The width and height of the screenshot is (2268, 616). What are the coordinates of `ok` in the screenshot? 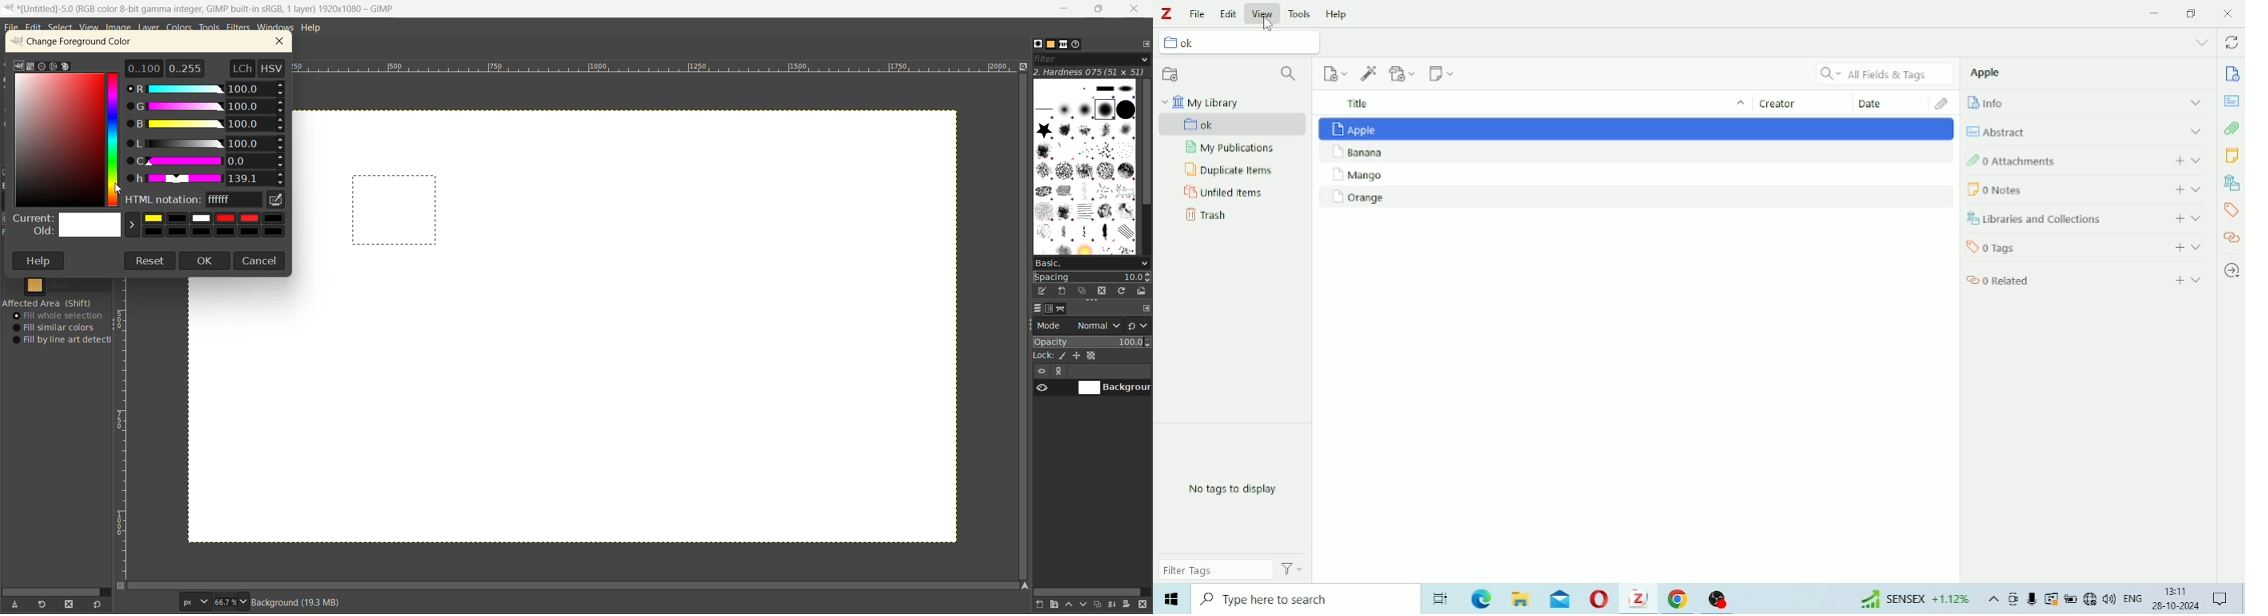 It's located at (1199, 44).